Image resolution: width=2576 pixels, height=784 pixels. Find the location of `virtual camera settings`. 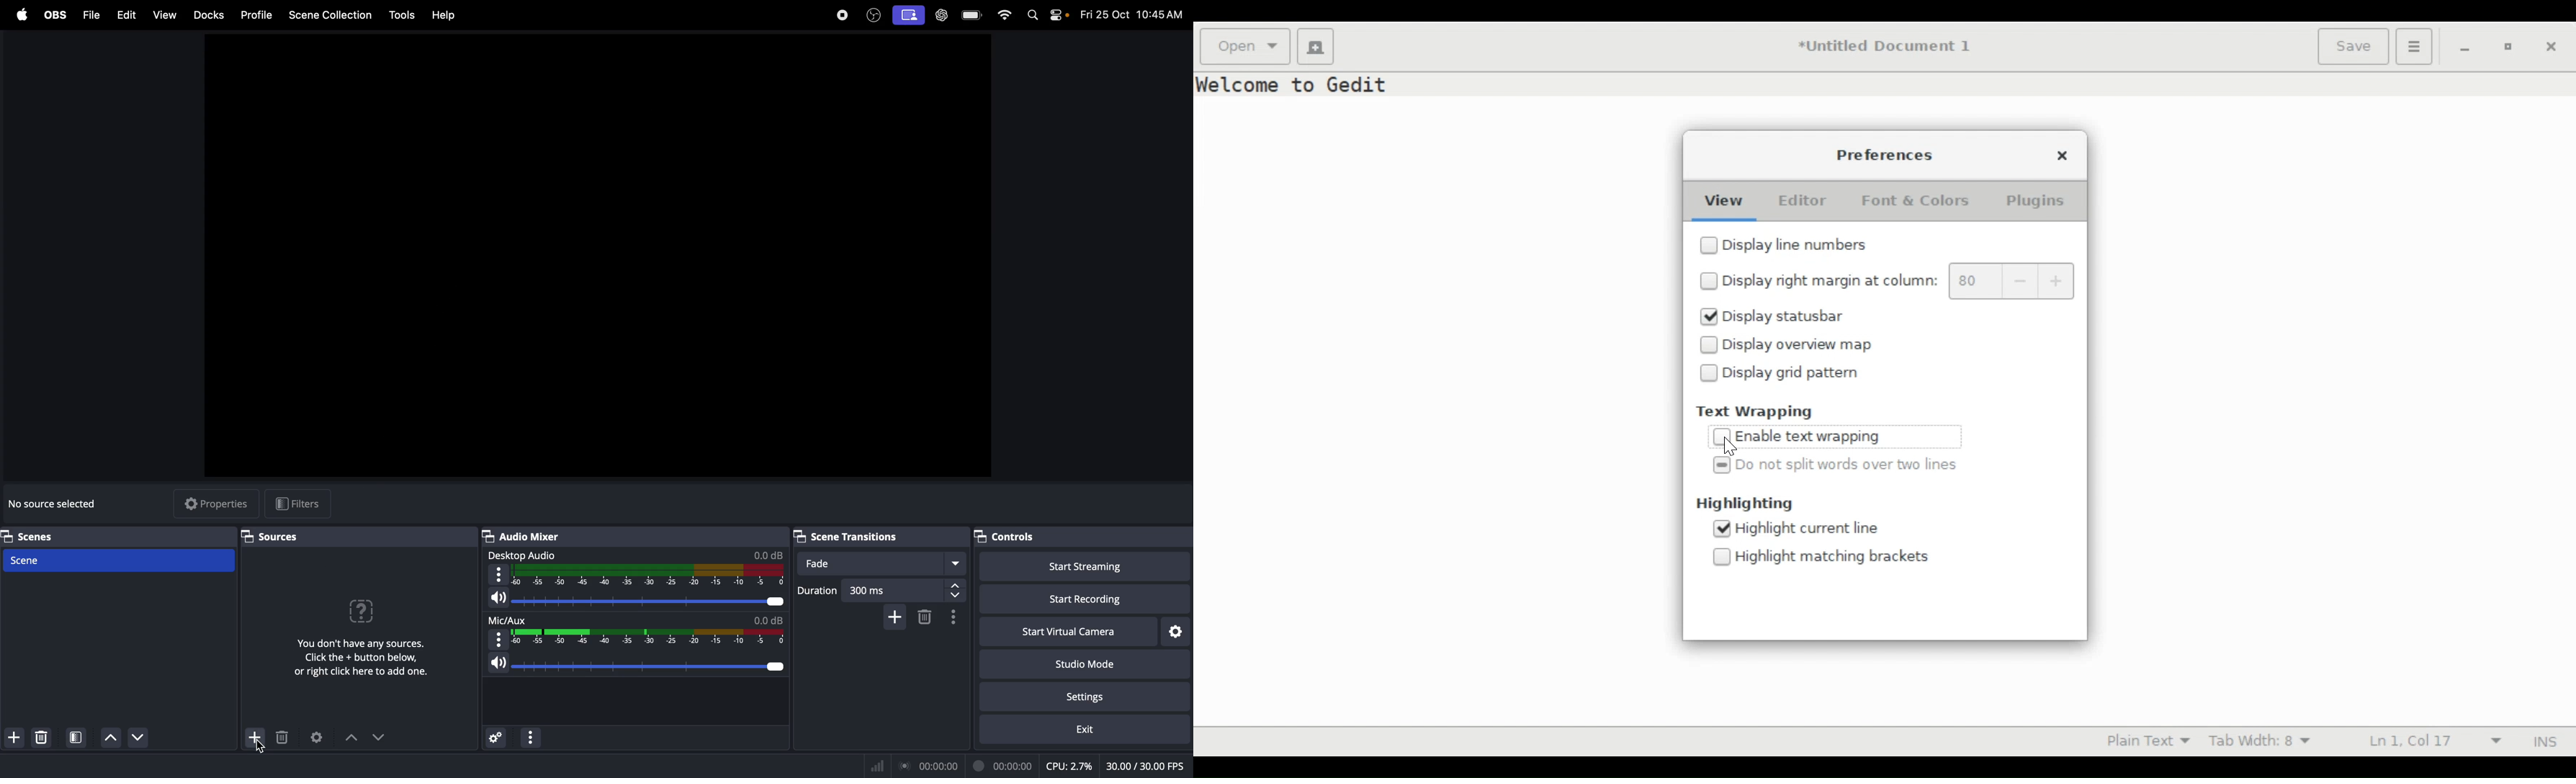

virtual camera settings is located at coordinates (1175, 630).